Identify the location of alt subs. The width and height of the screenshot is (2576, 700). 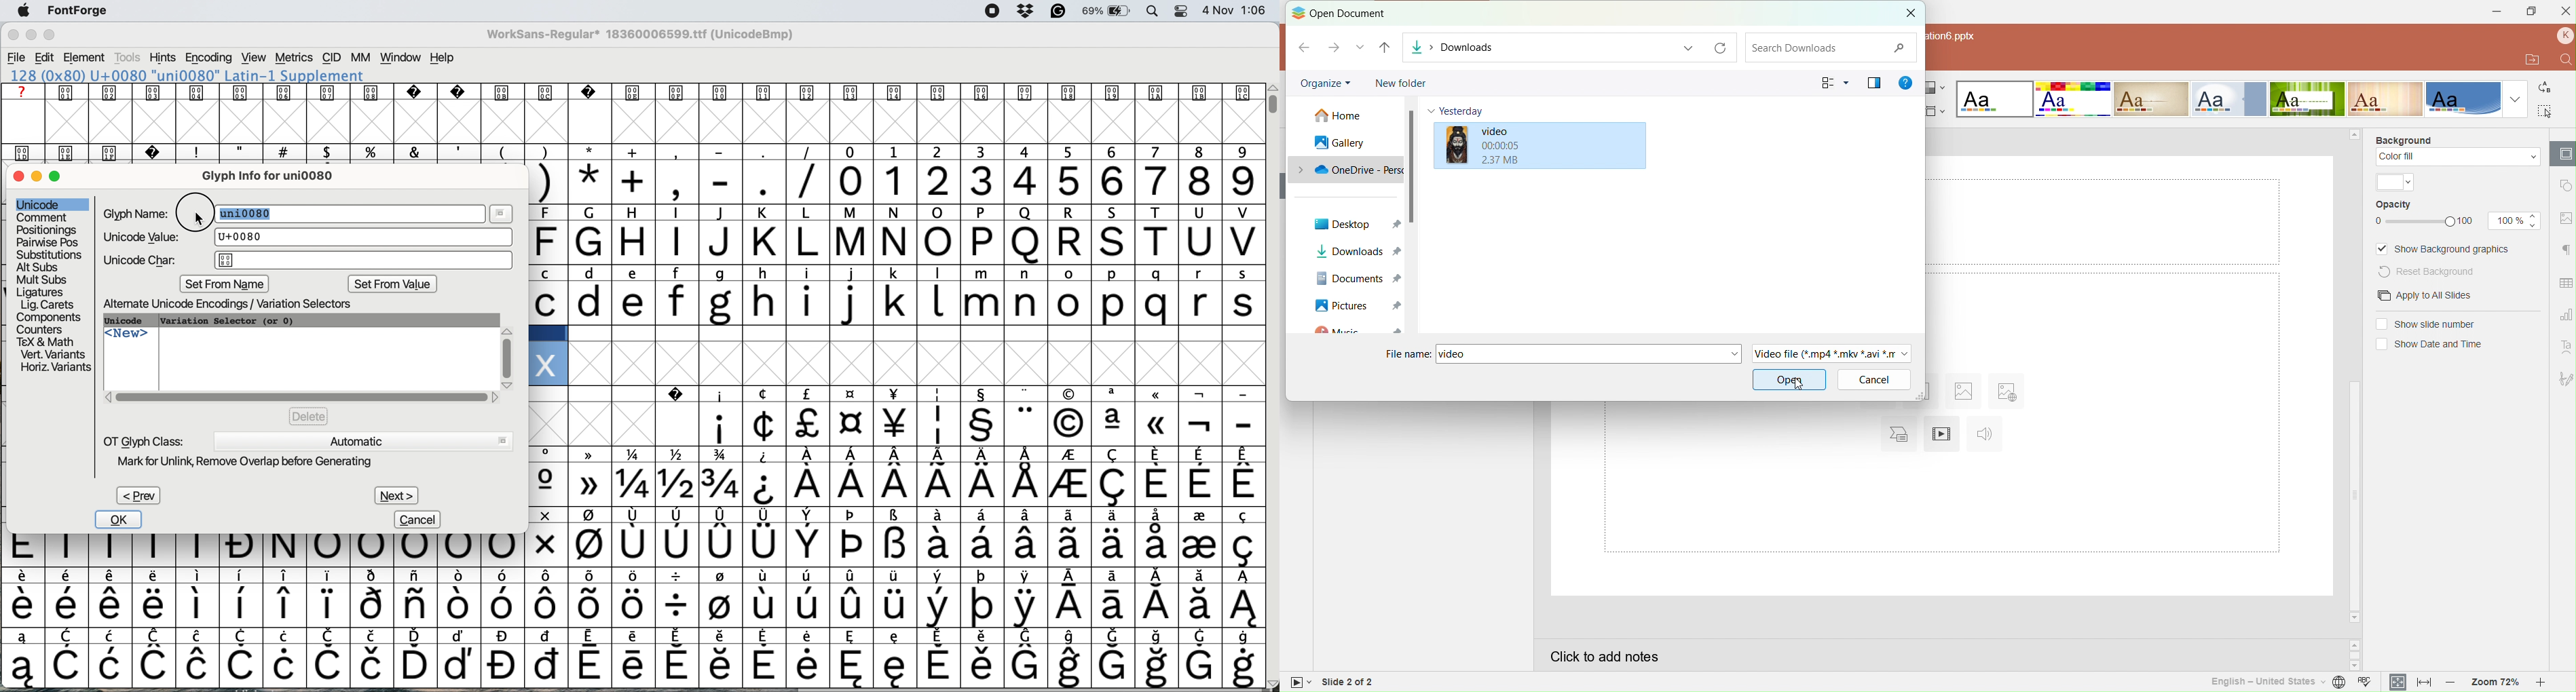
(39, 266).